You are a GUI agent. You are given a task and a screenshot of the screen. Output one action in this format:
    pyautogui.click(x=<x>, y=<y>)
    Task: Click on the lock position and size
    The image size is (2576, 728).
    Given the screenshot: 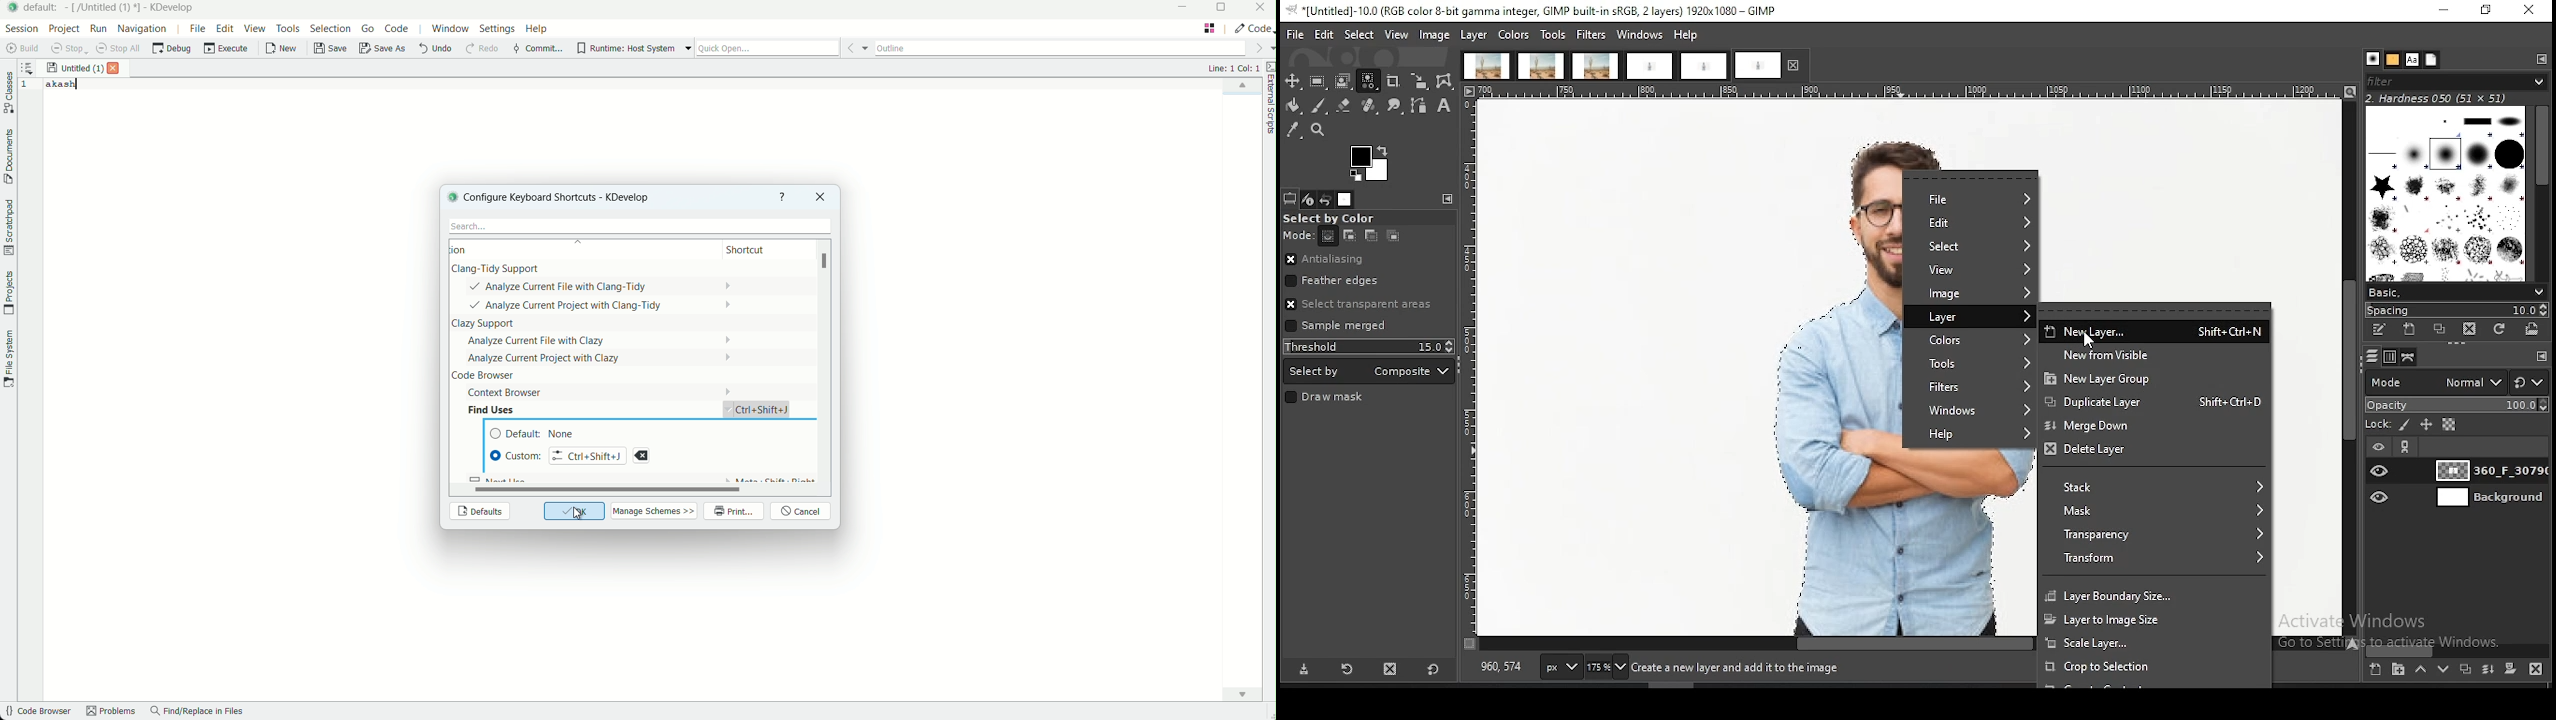 What is the action you would take?
    pyautogui.click(x=2425, y=426)
    